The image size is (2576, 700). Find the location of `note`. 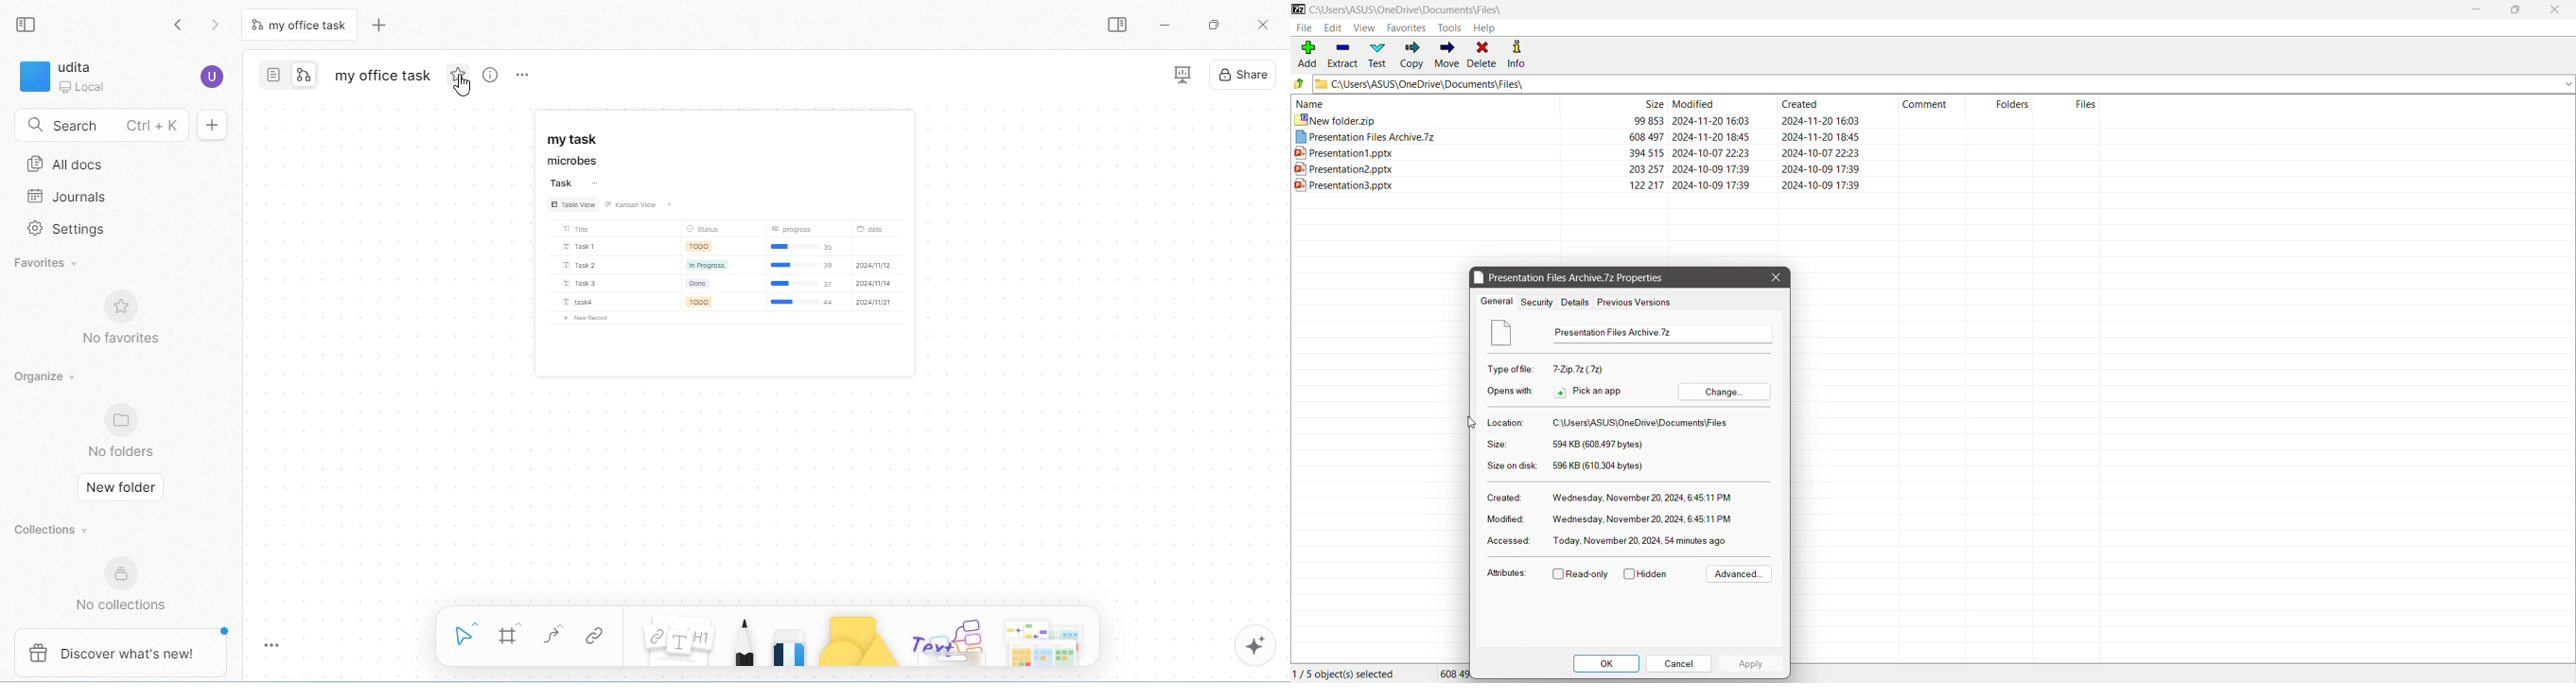

note is located at coordinates (678, 639).